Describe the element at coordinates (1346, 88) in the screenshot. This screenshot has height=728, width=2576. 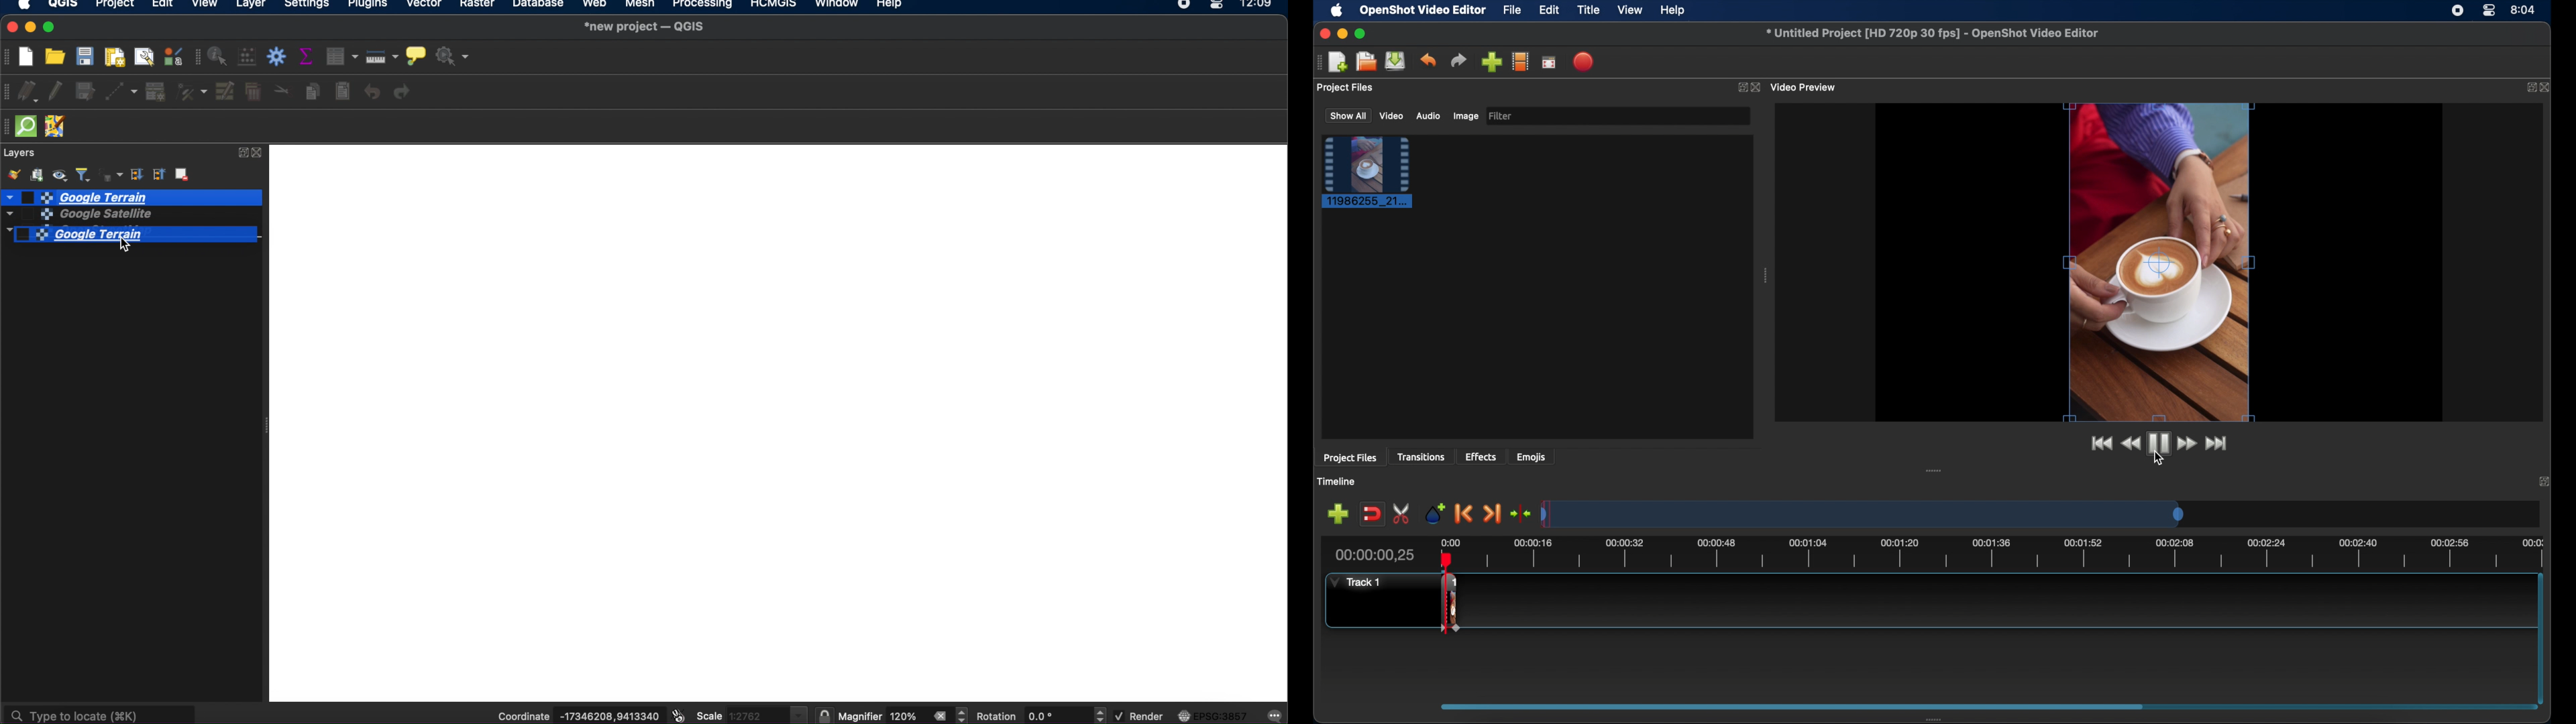
I see `project files` at that location.